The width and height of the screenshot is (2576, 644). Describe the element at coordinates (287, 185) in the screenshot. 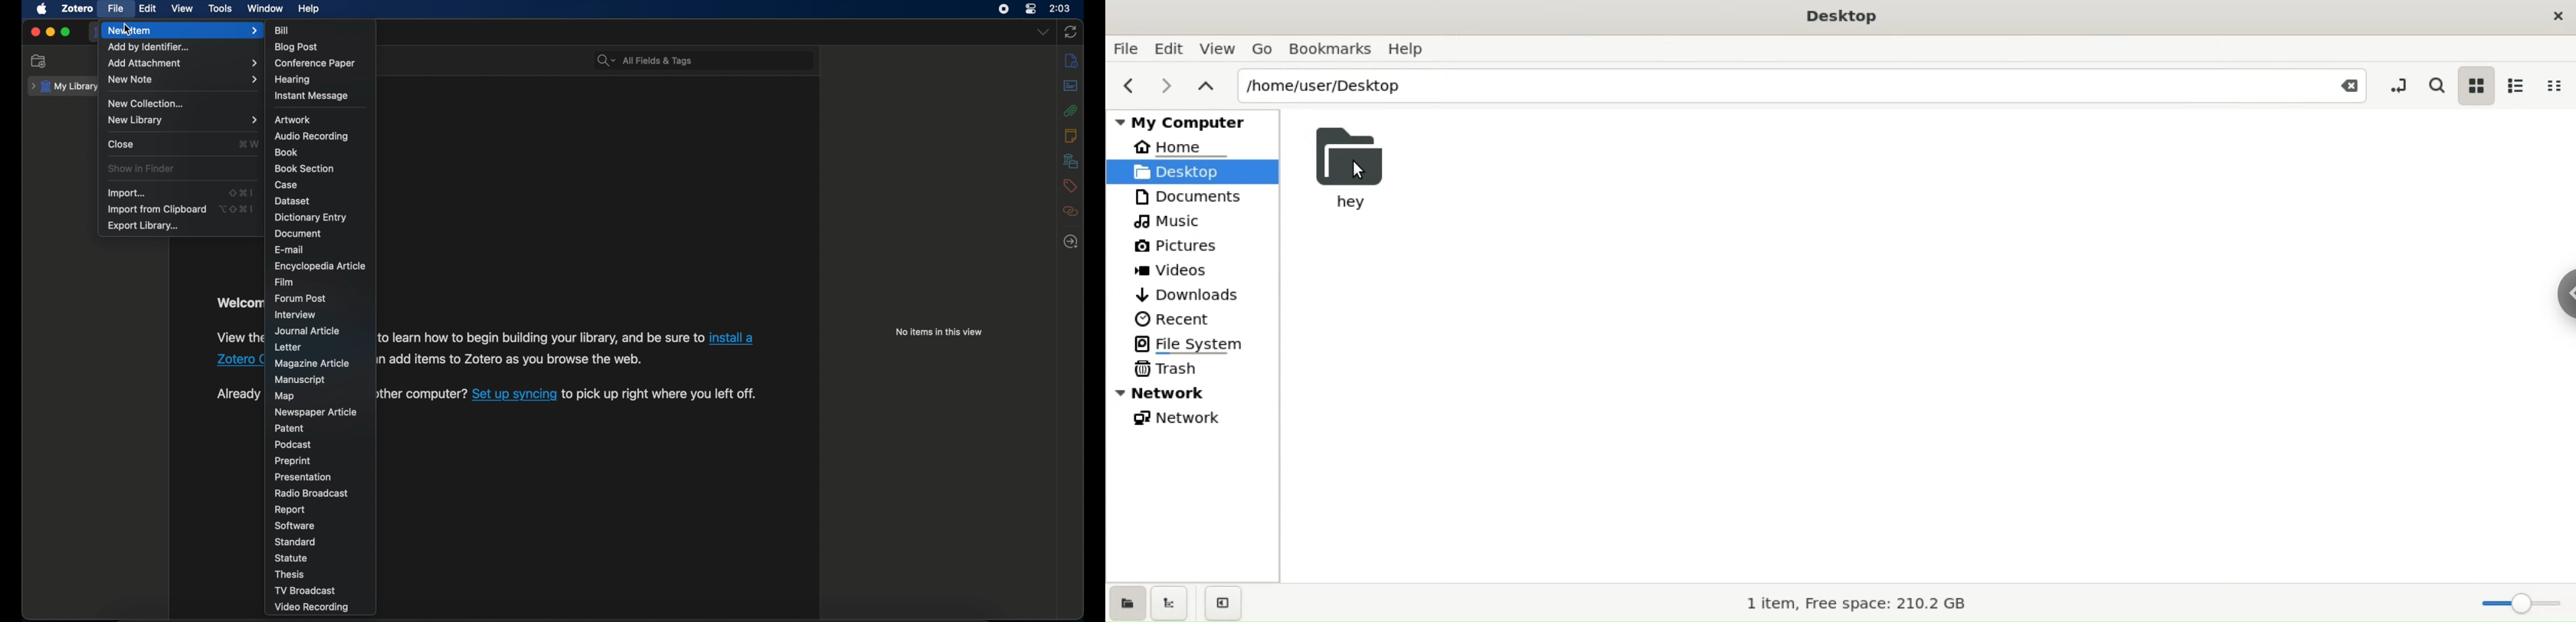

I see `case` at that location.